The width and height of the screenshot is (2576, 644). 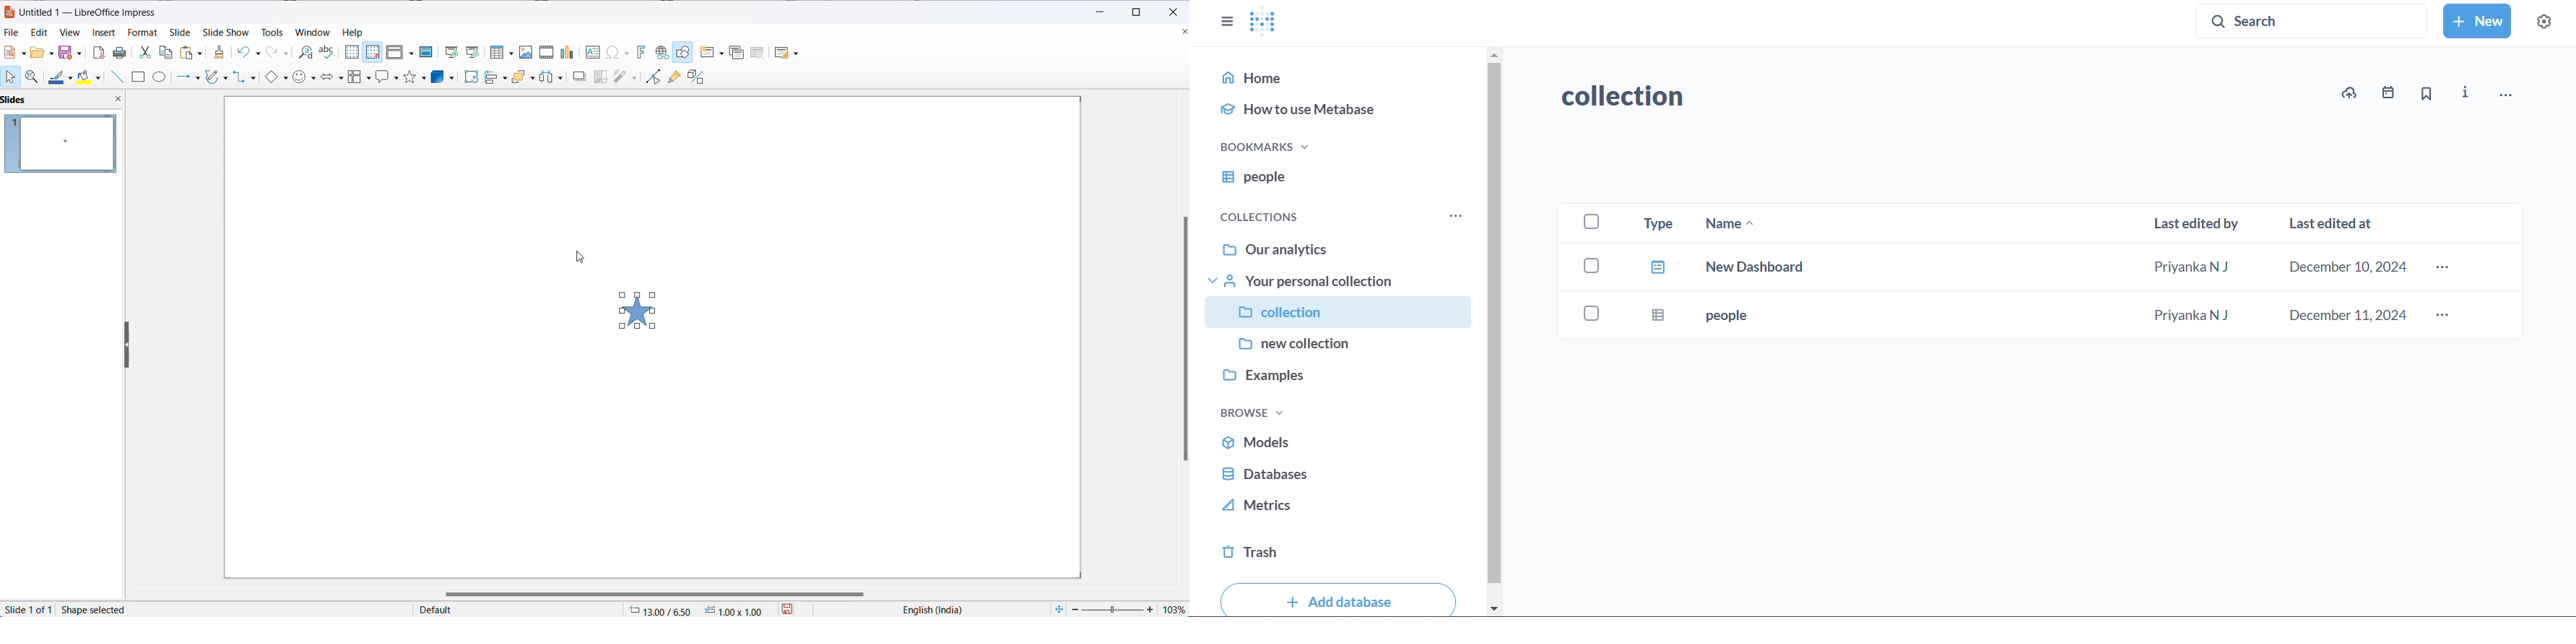 What do you see at coordinates (787, 52) in the screenshot?
I see `SLIDE LAYOUT` at bounding box center [787, 52].